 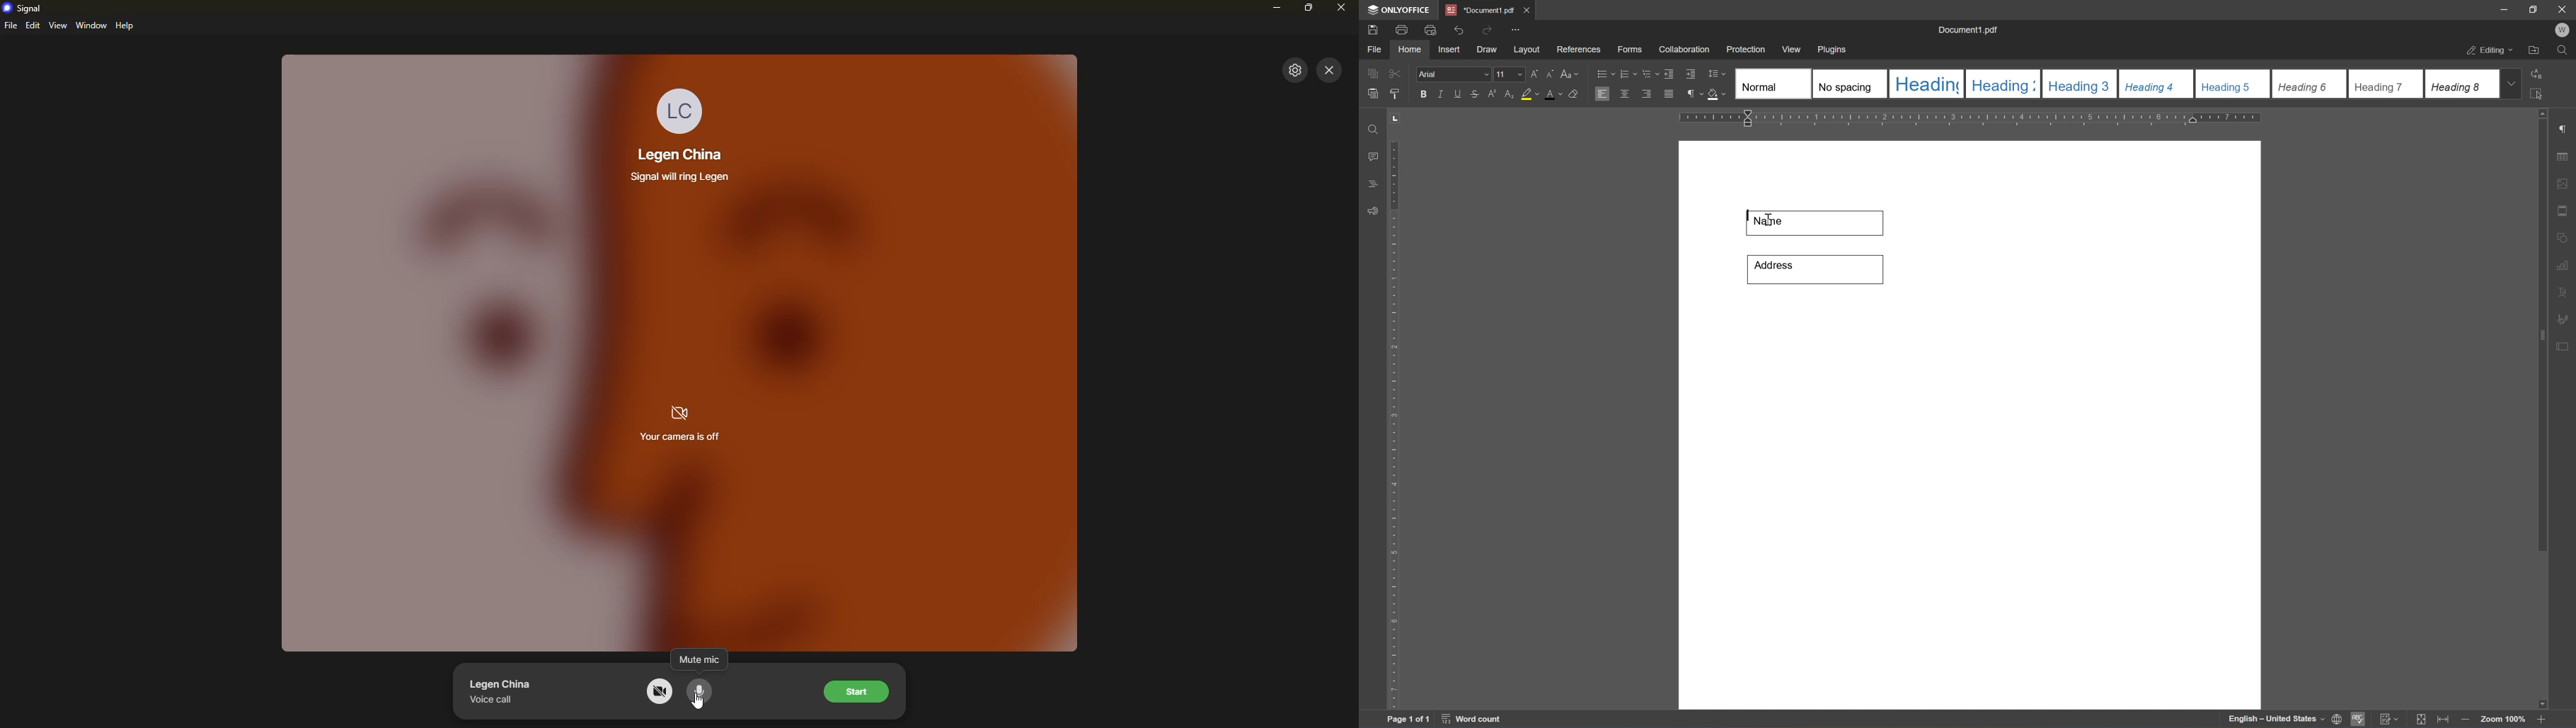 What do you see at coordinates (1768, 221) in the screenshot?
I see `text cursor` at bounding box center [1768, 221].